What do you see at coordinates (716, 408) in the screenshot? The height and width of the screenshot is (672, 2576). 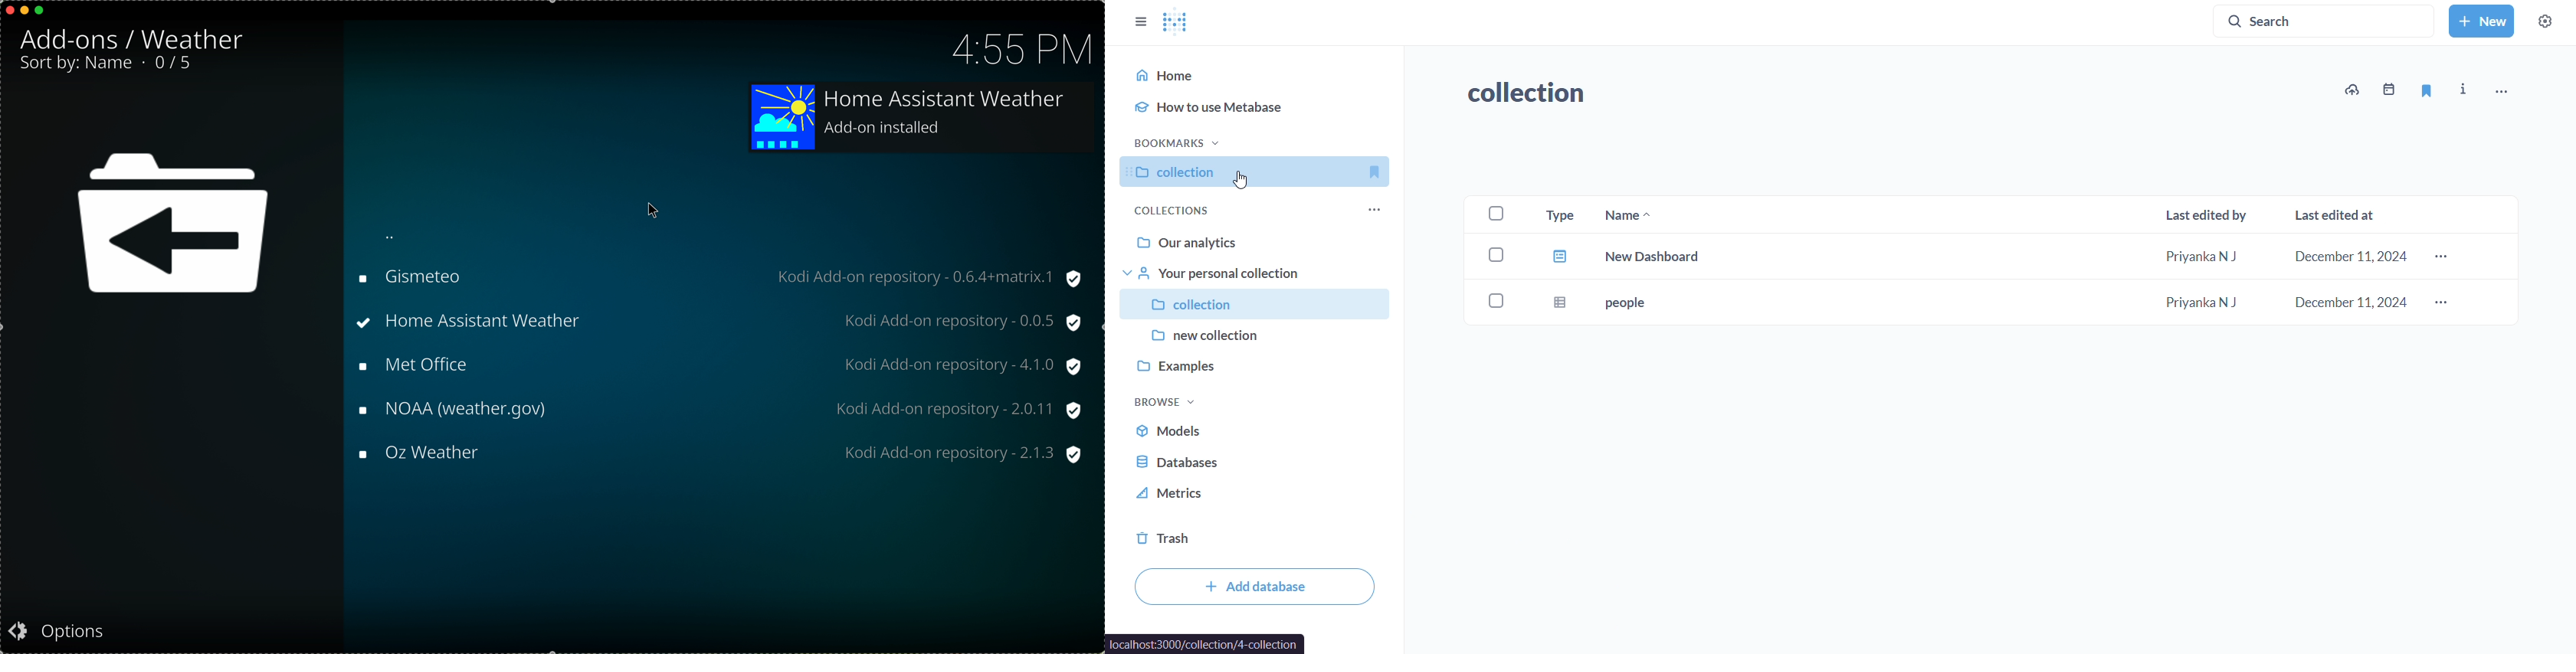 I see `NOAA` at bounding box center [716, 408].